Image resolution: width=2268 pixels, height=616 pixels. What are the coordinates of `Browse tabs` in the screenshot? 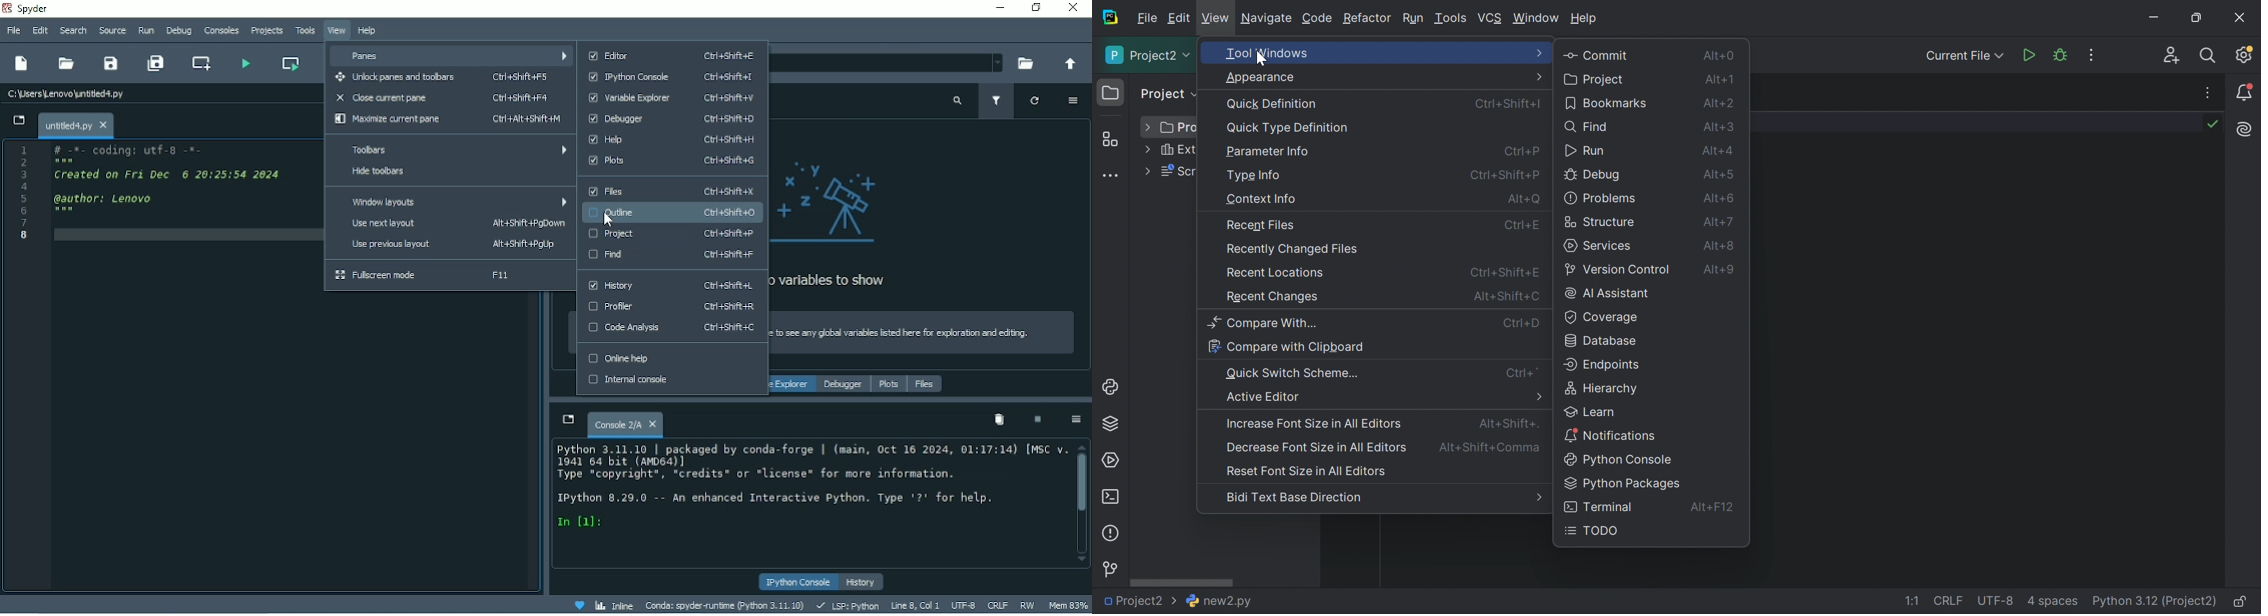 It's located at (16, 122).